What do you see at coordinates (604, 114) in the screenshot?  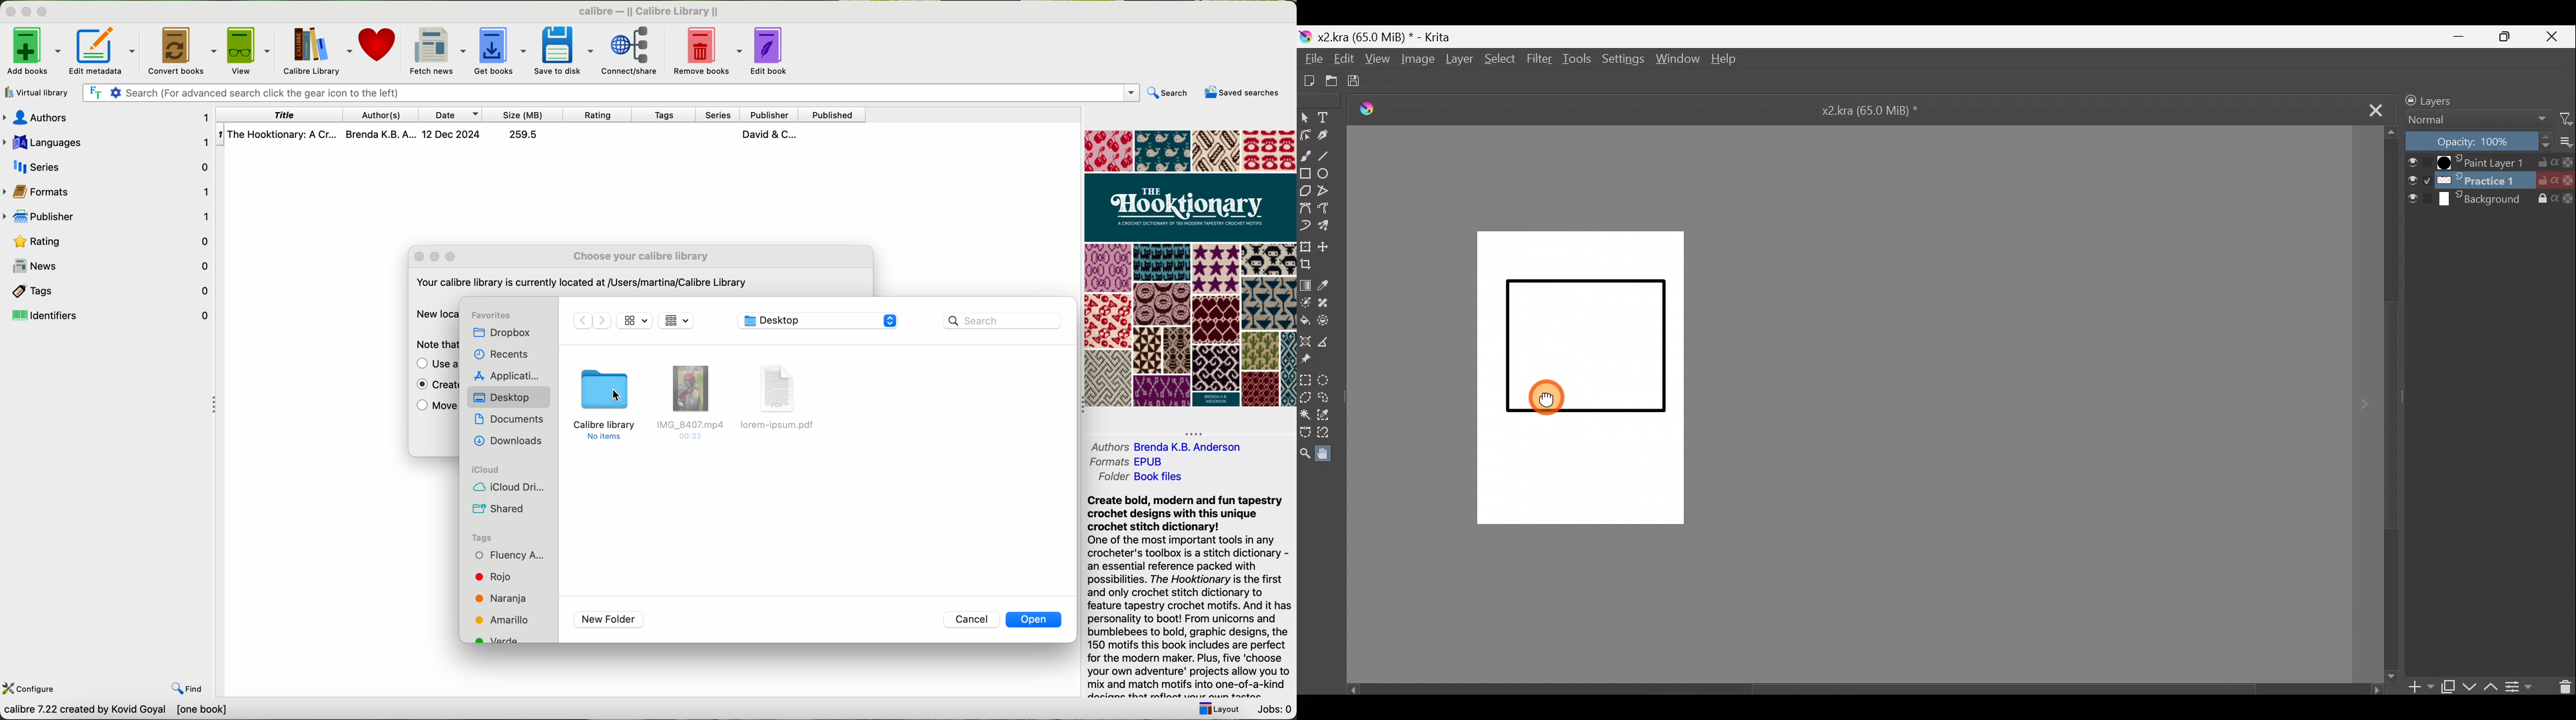 I see `rating` at bounding box center [604, 114].